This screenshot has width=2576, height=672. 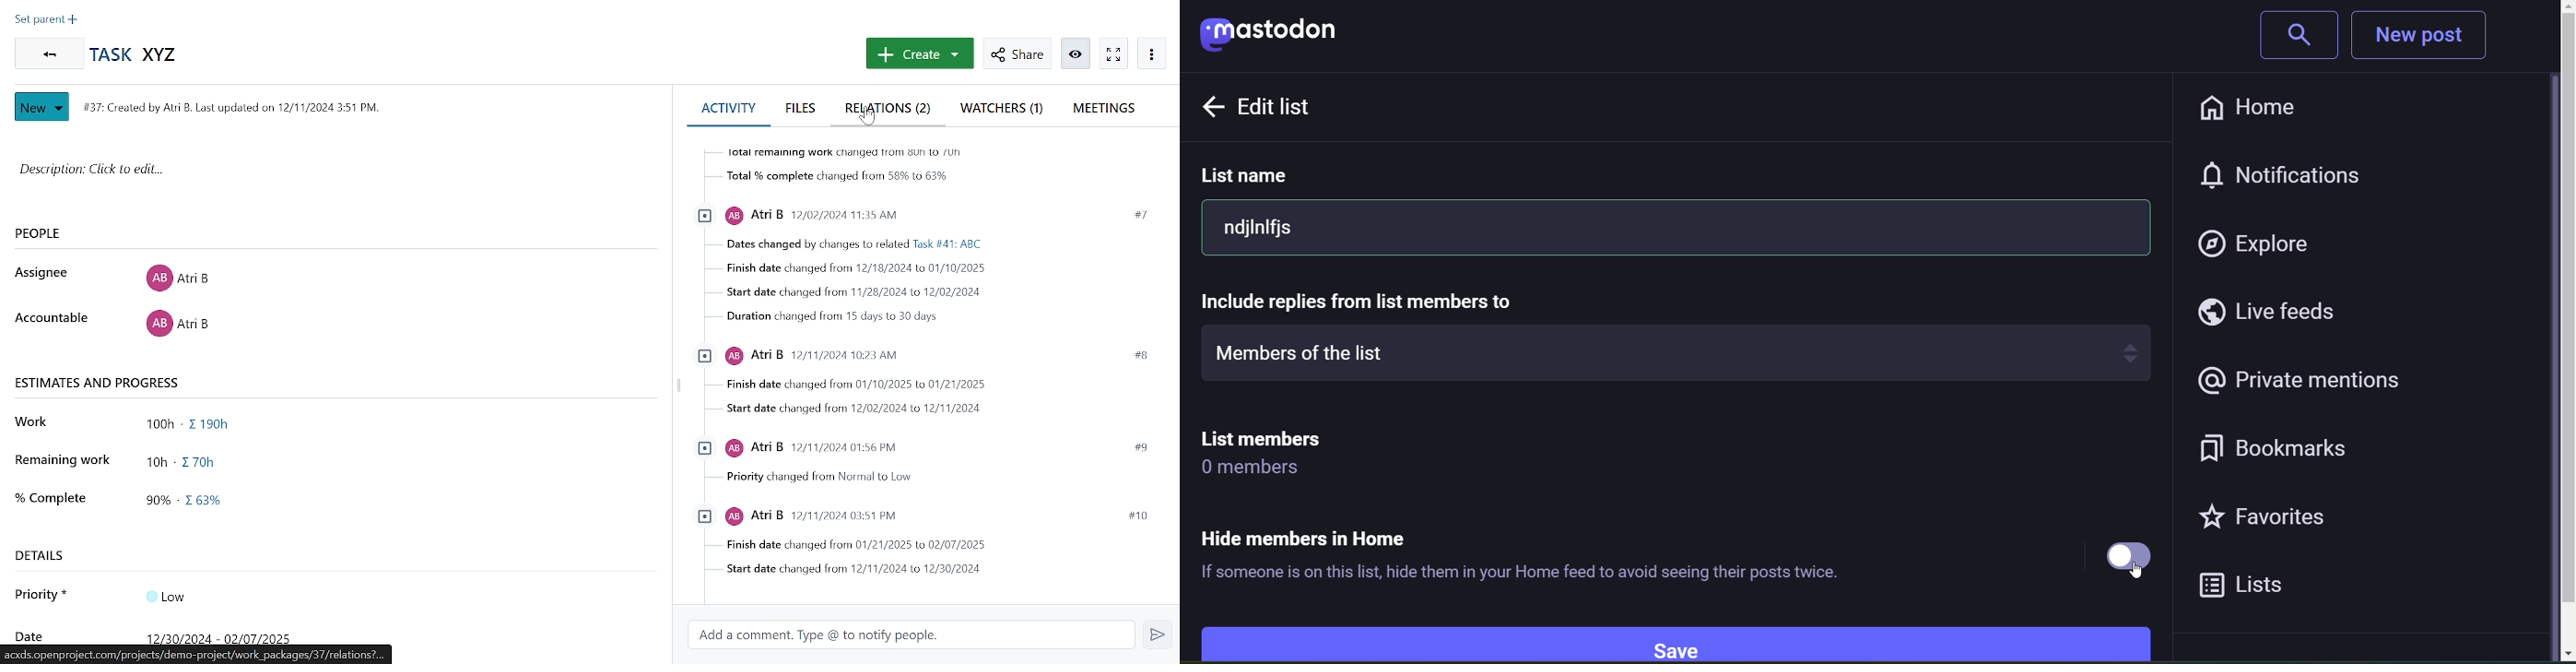 What do you see at coordinates (47, 555) in the screenshot?
I see `details` at bounding box center [47, 555].